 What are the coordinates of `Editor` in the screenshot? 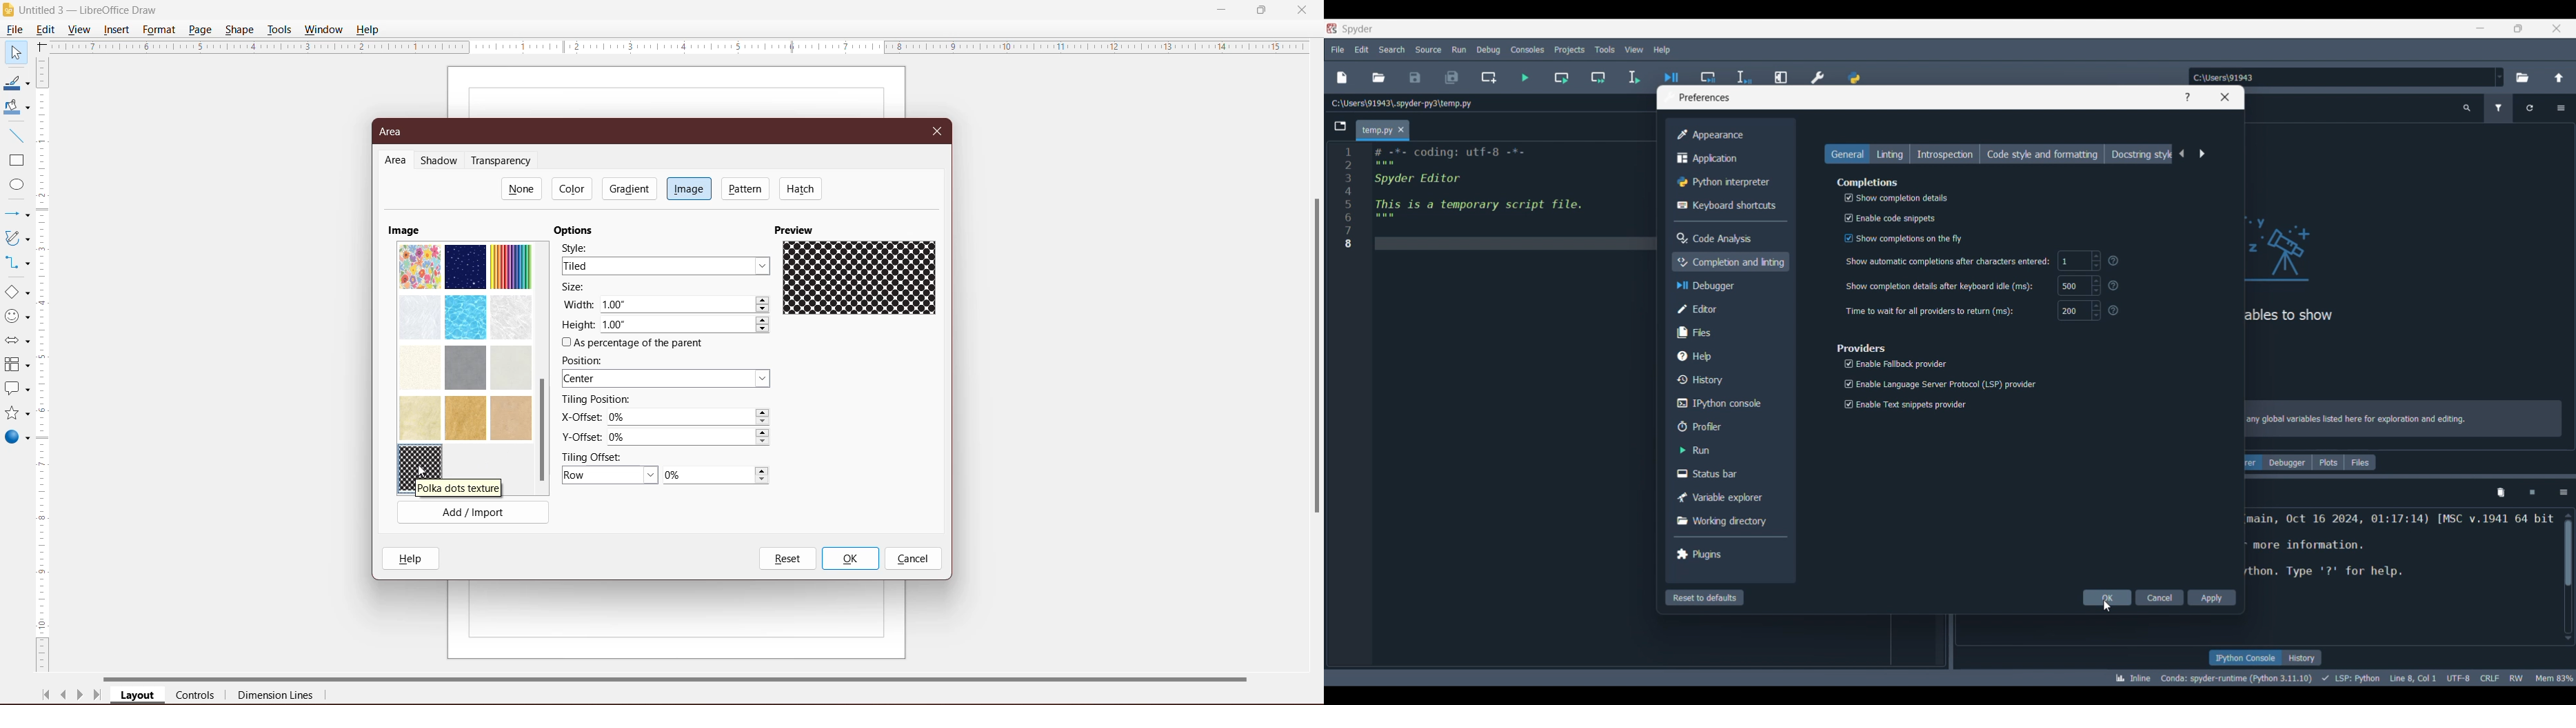 It's located at (1729, 309).